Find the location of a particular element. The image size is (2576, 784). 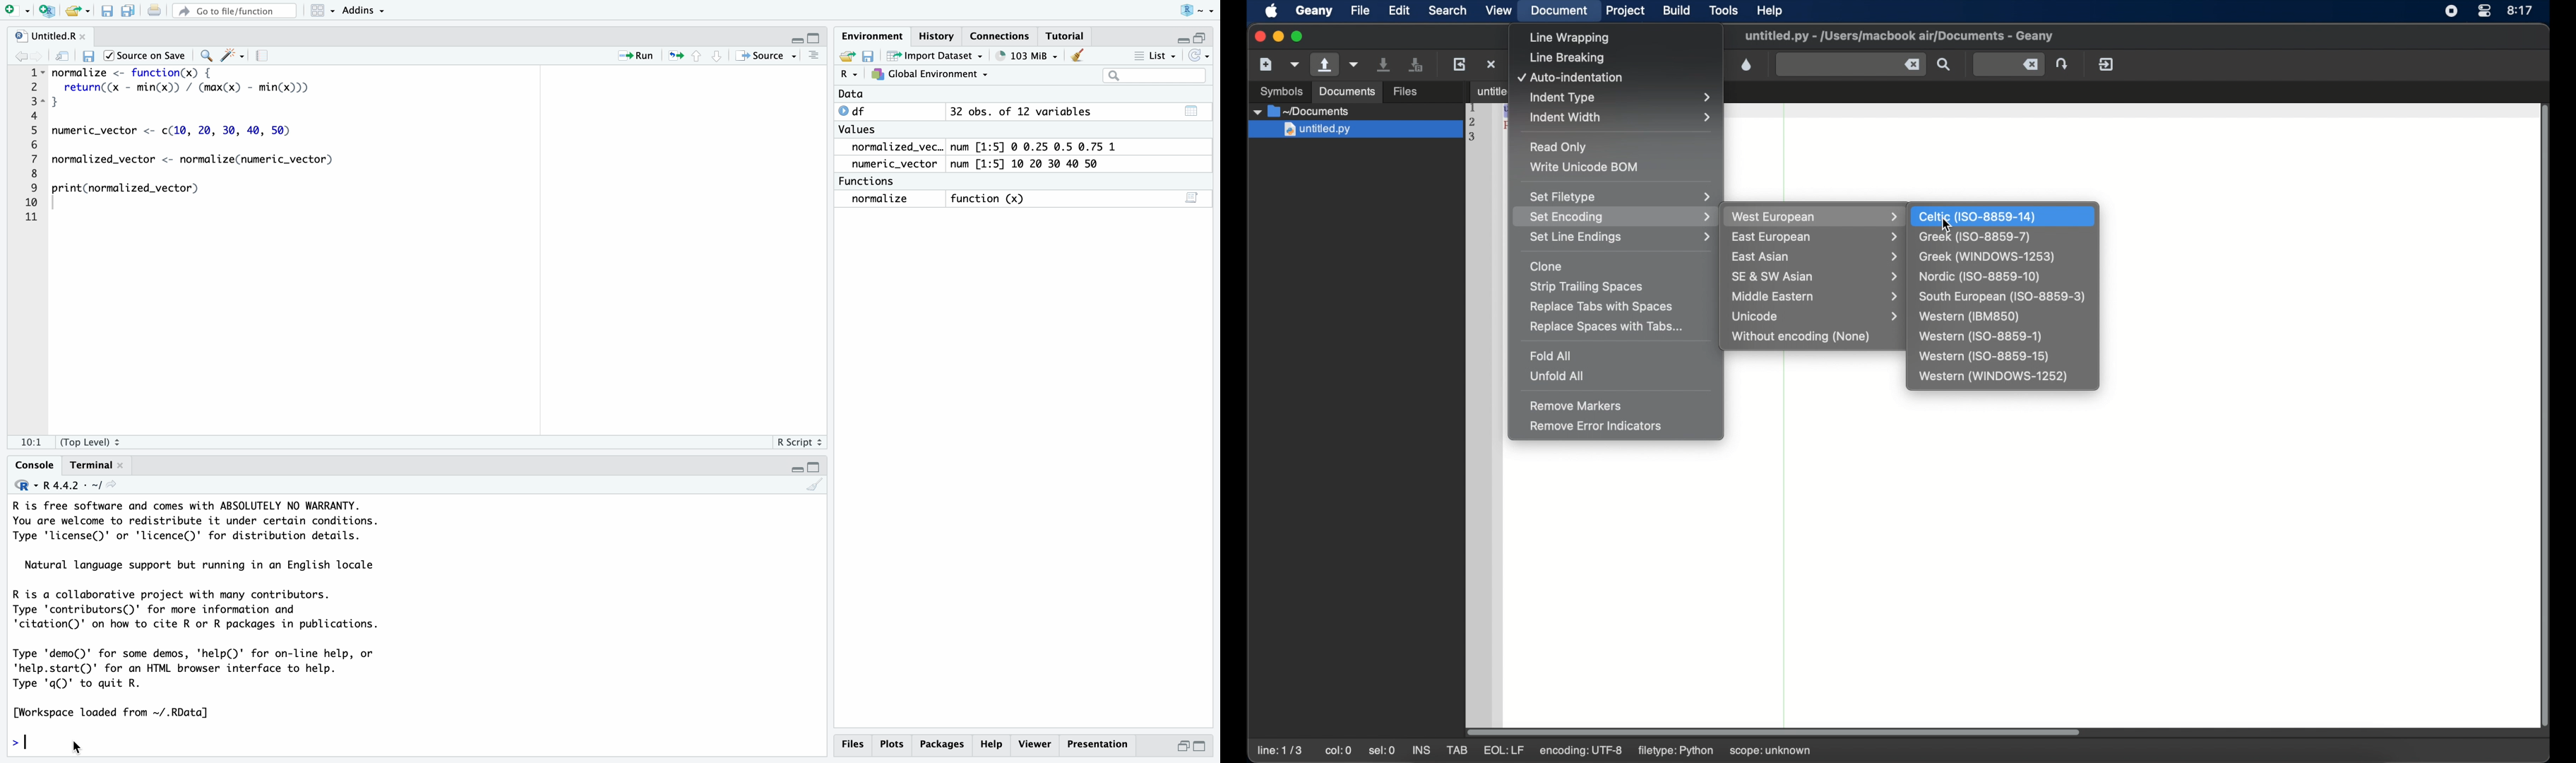

List is located at coordinates (1156, 56).